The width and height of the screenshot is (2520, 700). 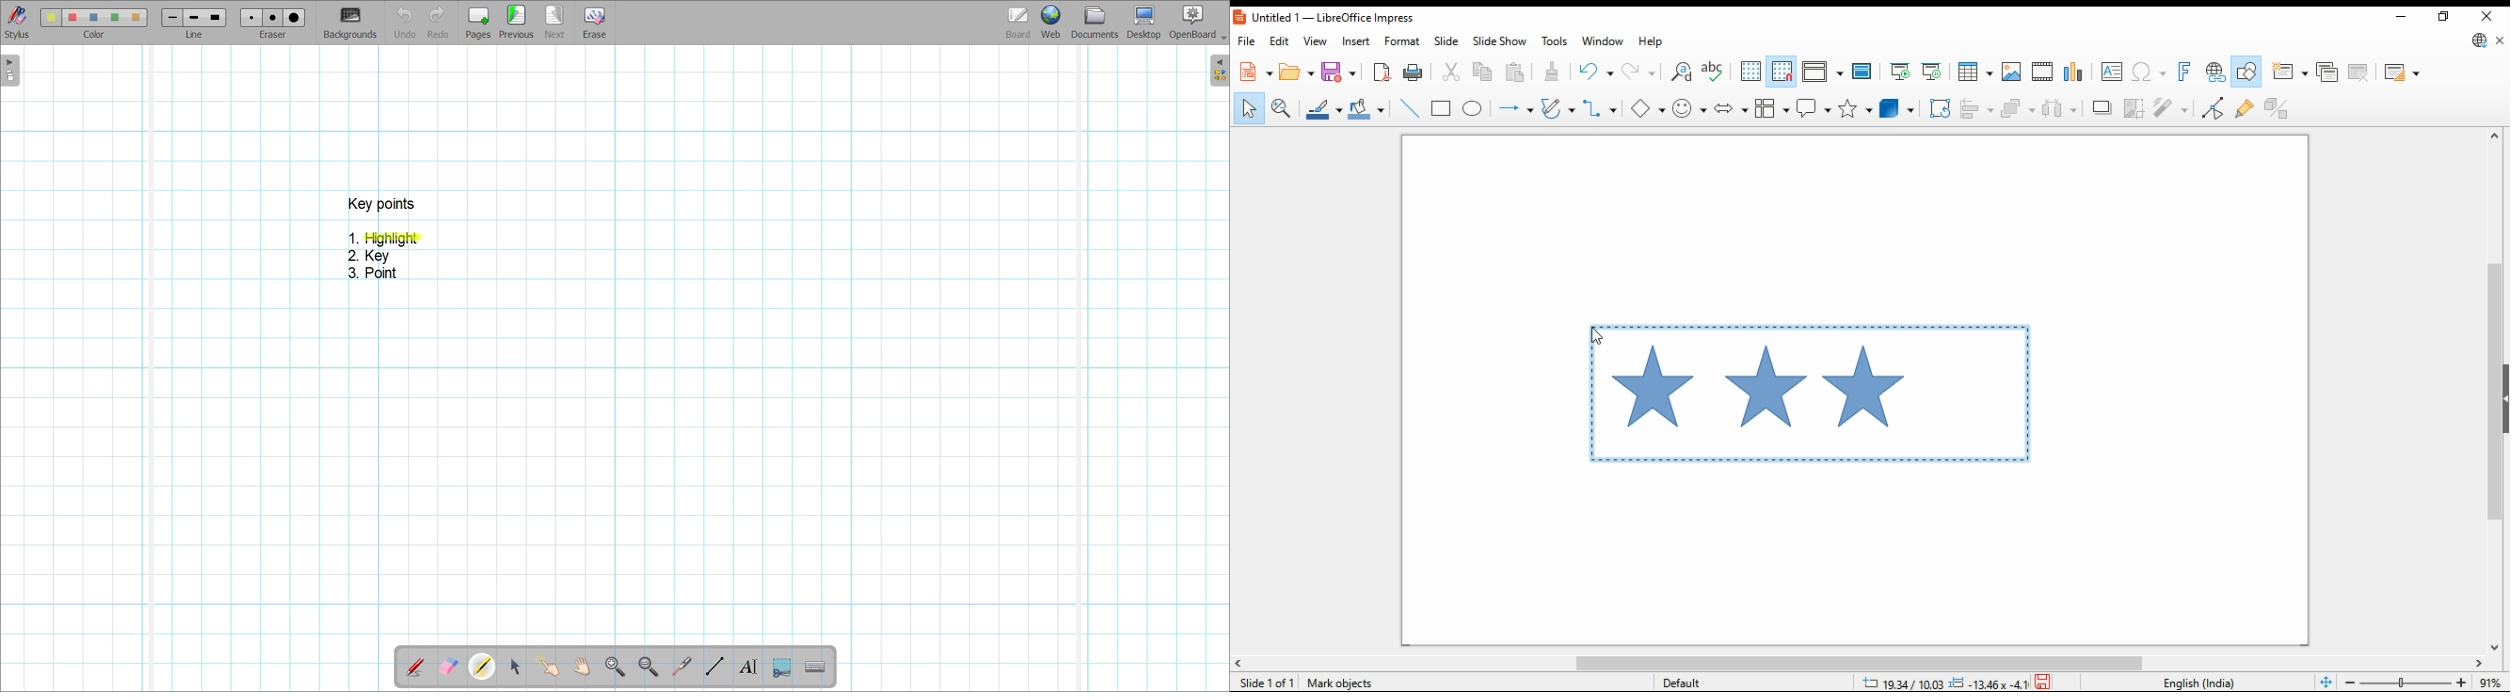 What do you see at coordinates (2074, 72) in the screenshot?
I see `insert charts` at bounding box center [2074, 72].